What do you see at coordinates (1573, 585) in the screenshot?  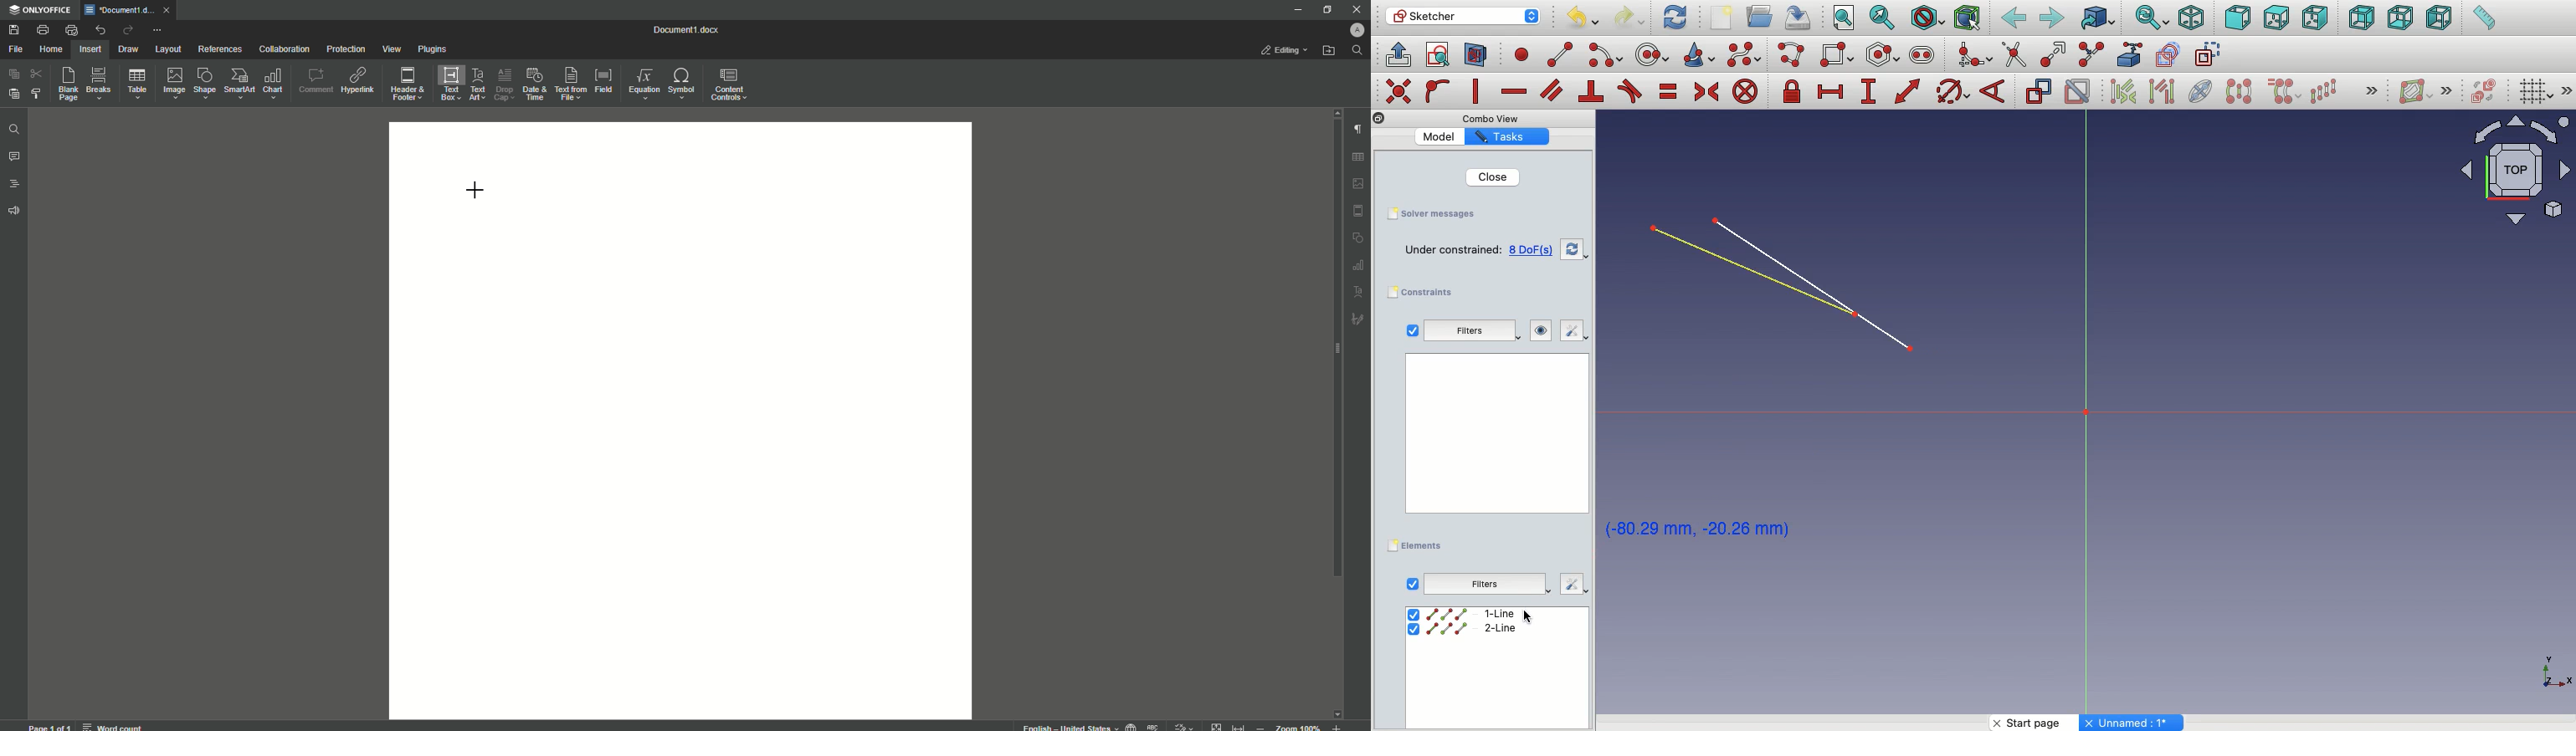 I see `` at bounding box center [1573, 585].